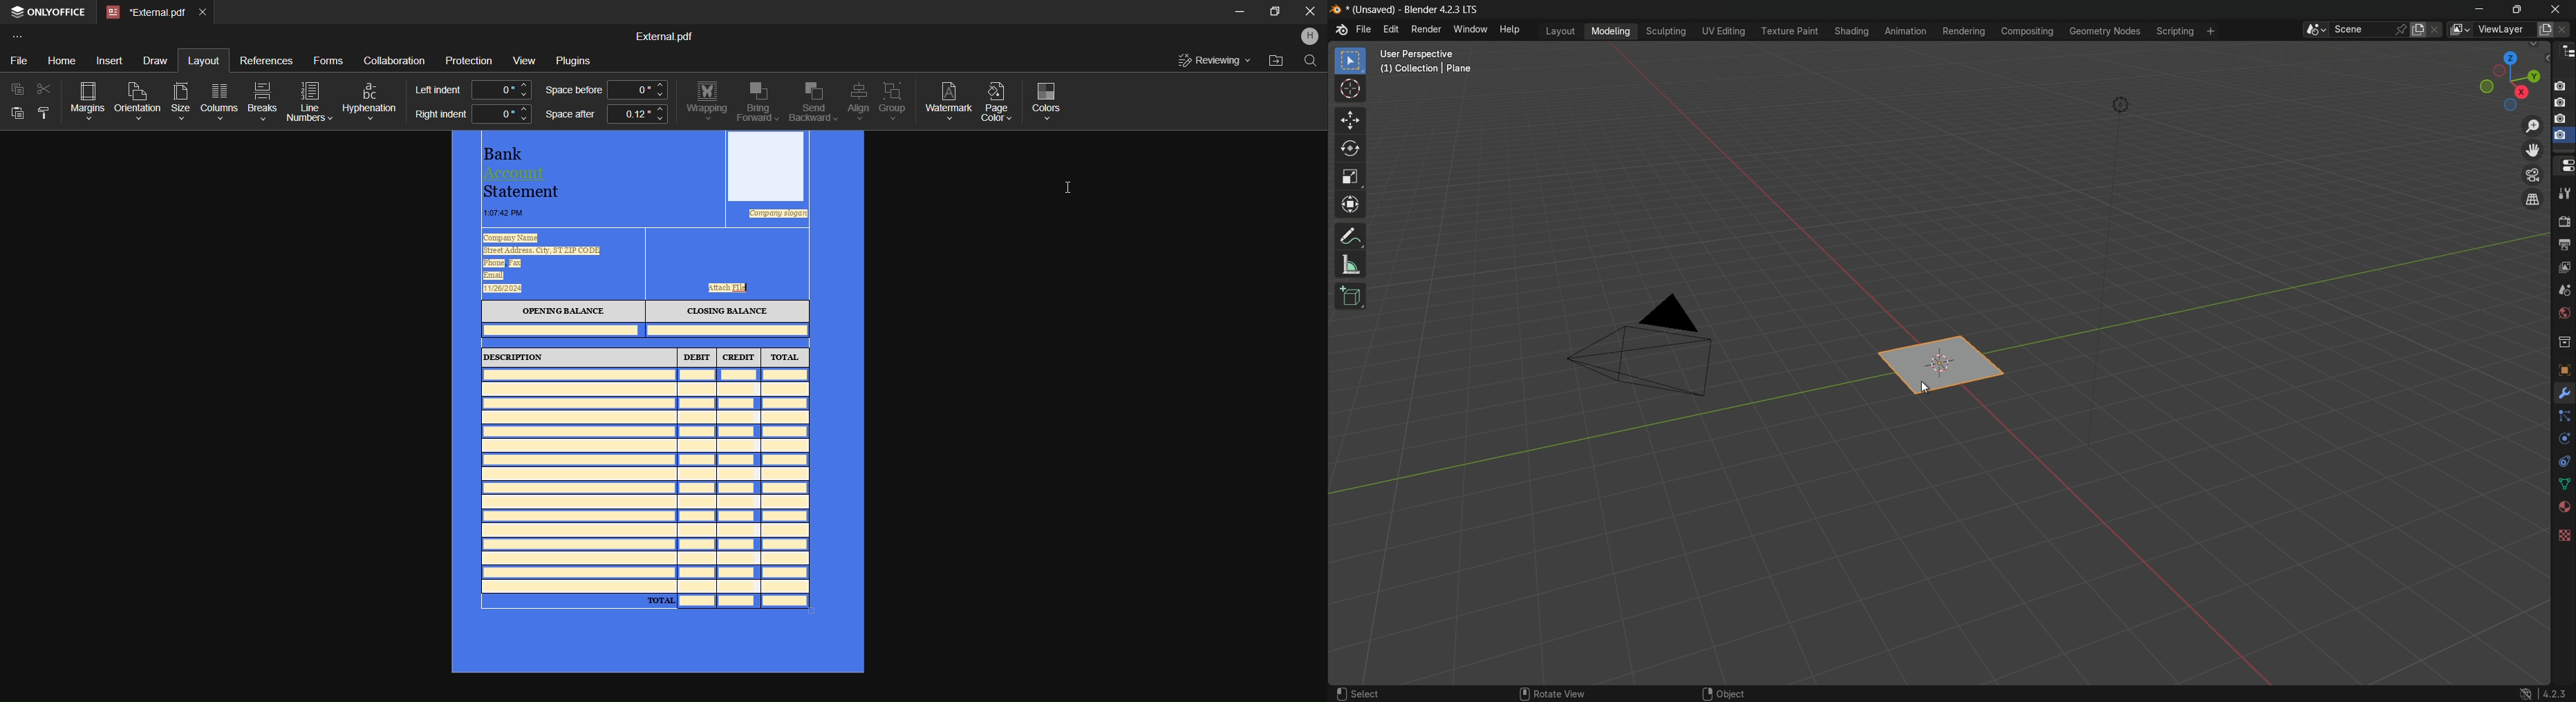 This screenshot has width=2576, height=728. What do you see at coordinates (1454, 71) in the screenshot?
I see `user perspective (1) collection | plane` at bounding box center [1454, 71].